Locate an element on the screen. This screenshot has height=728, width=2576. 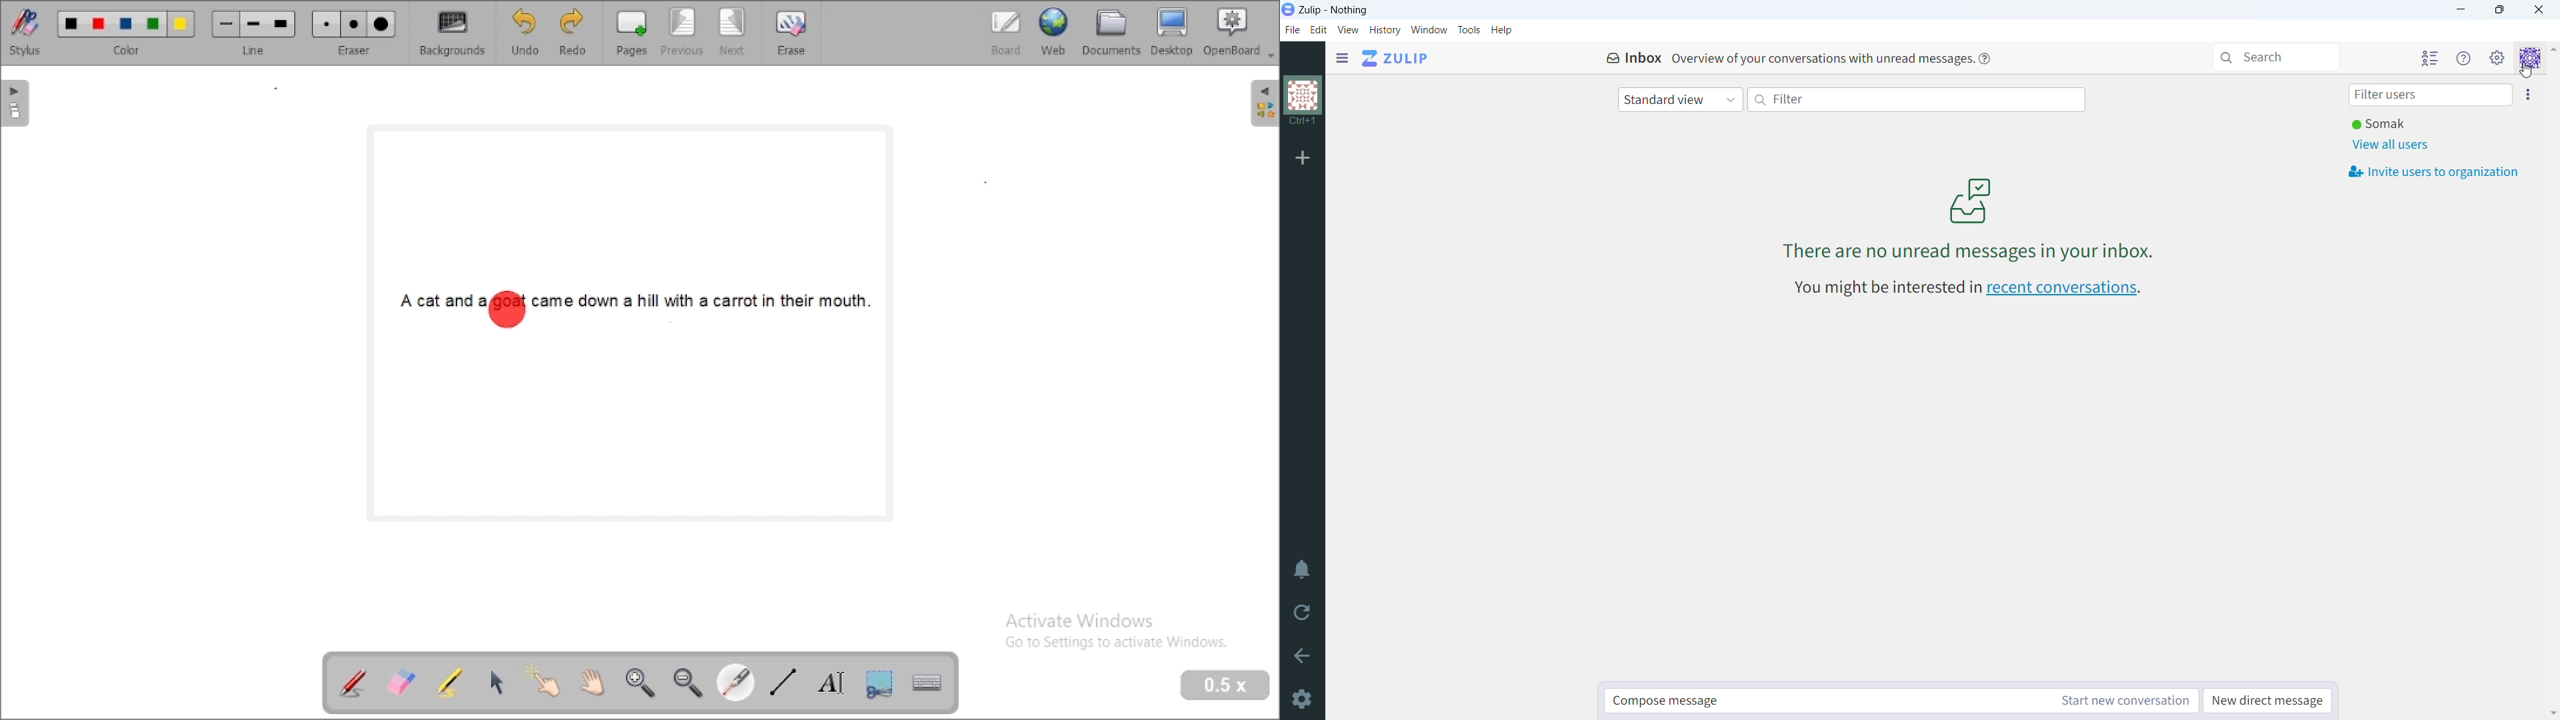
compose message is located at coordinates (1825, 701).